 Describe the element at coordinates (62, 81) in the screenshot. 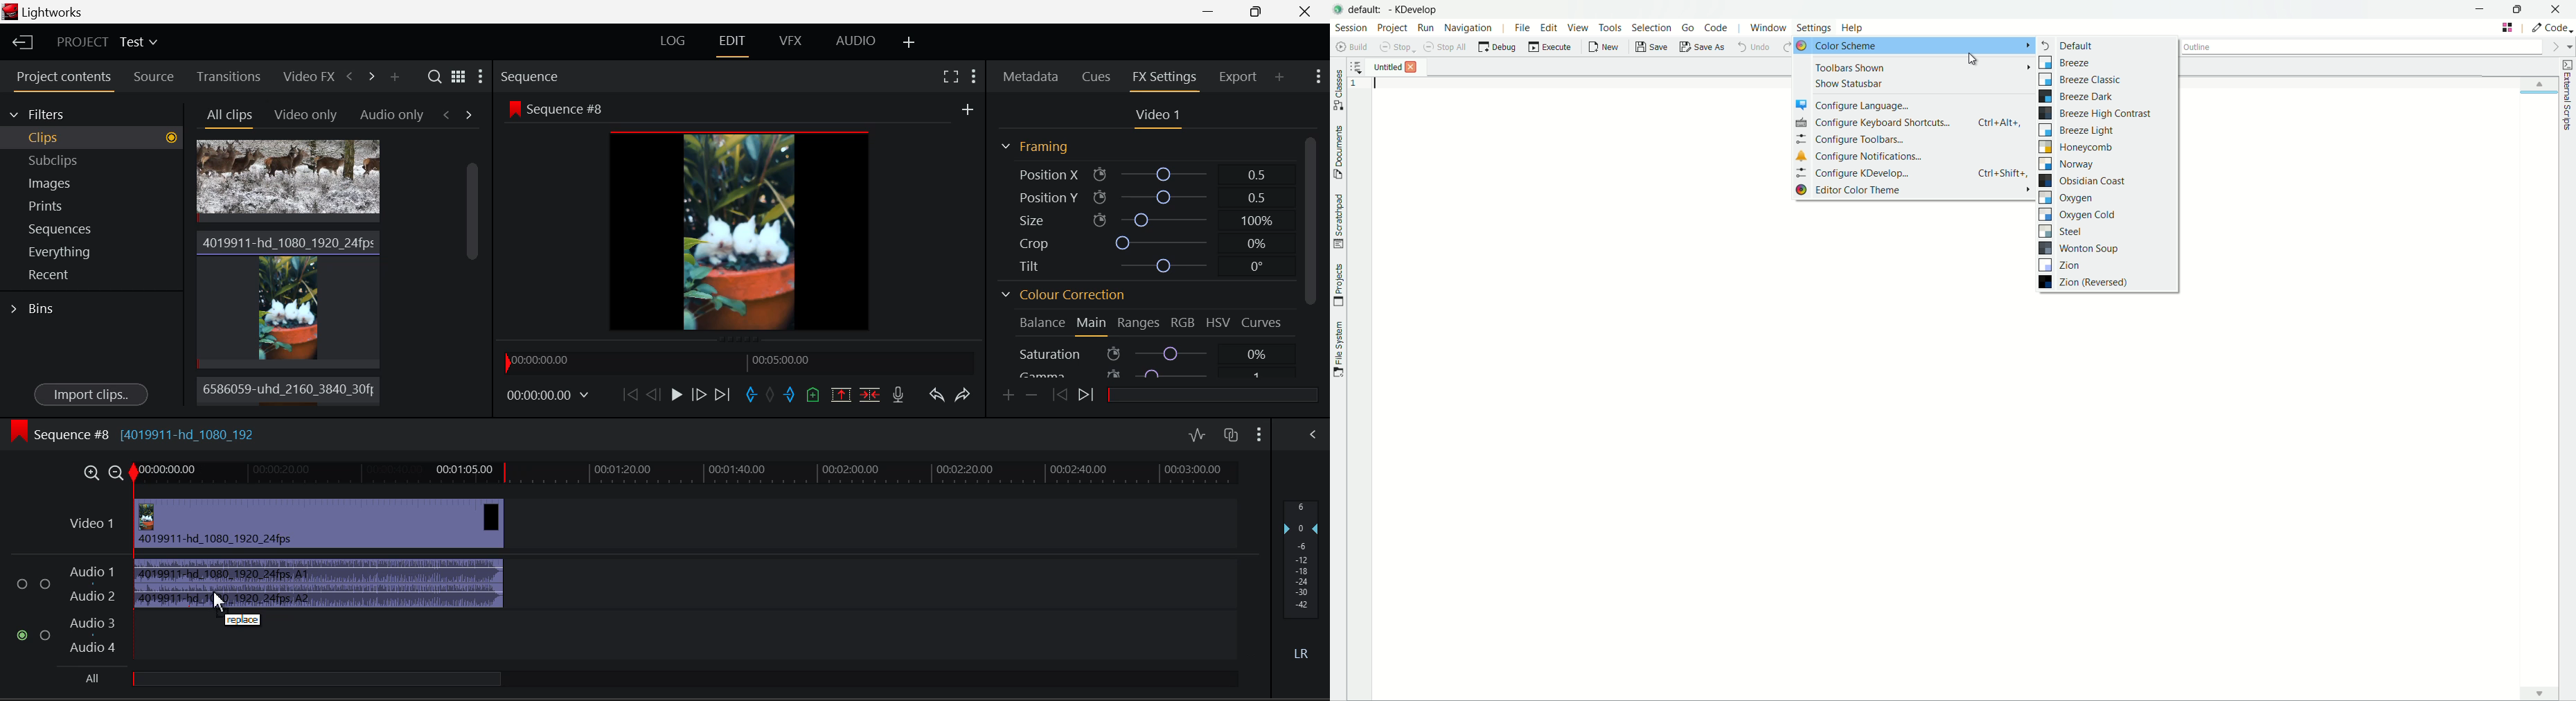

I see `Project contents open` at that location.